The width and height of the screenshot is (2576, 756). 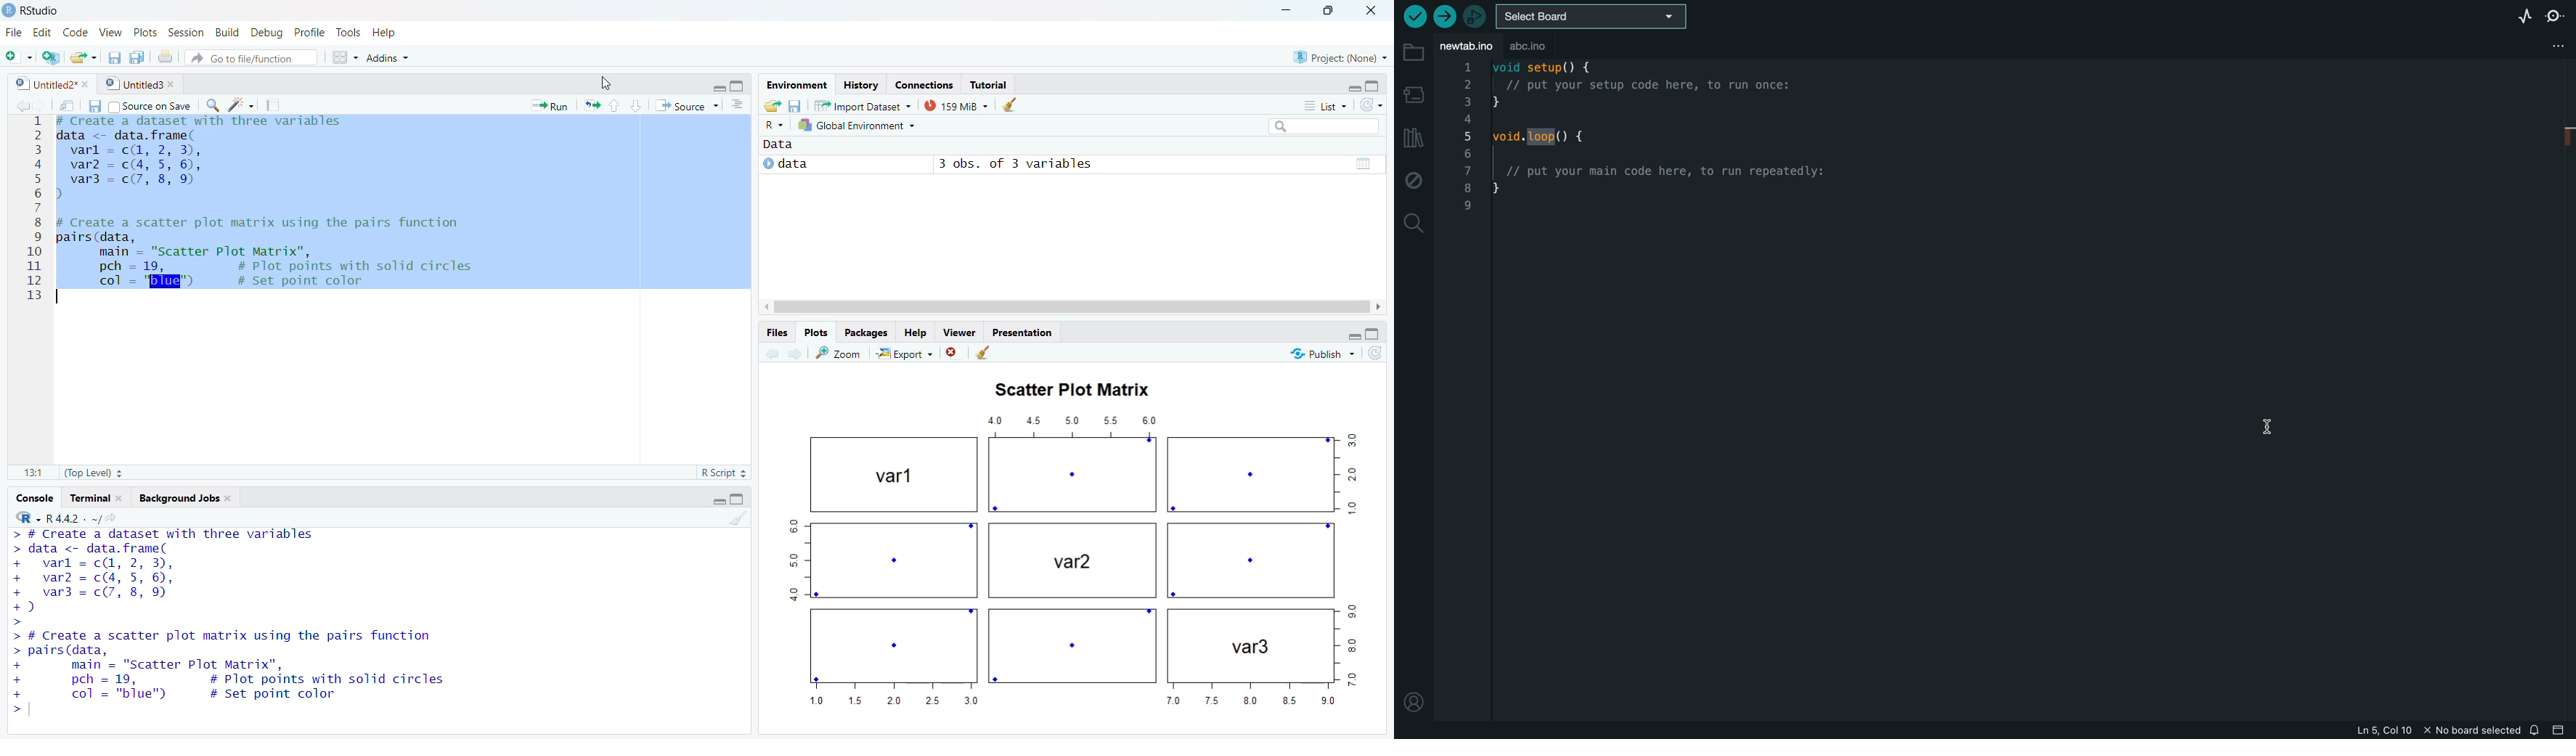 What do you see at coordinates (1414, 223) in the screenshot?
I see `search` at bounding box center [1414, 223].